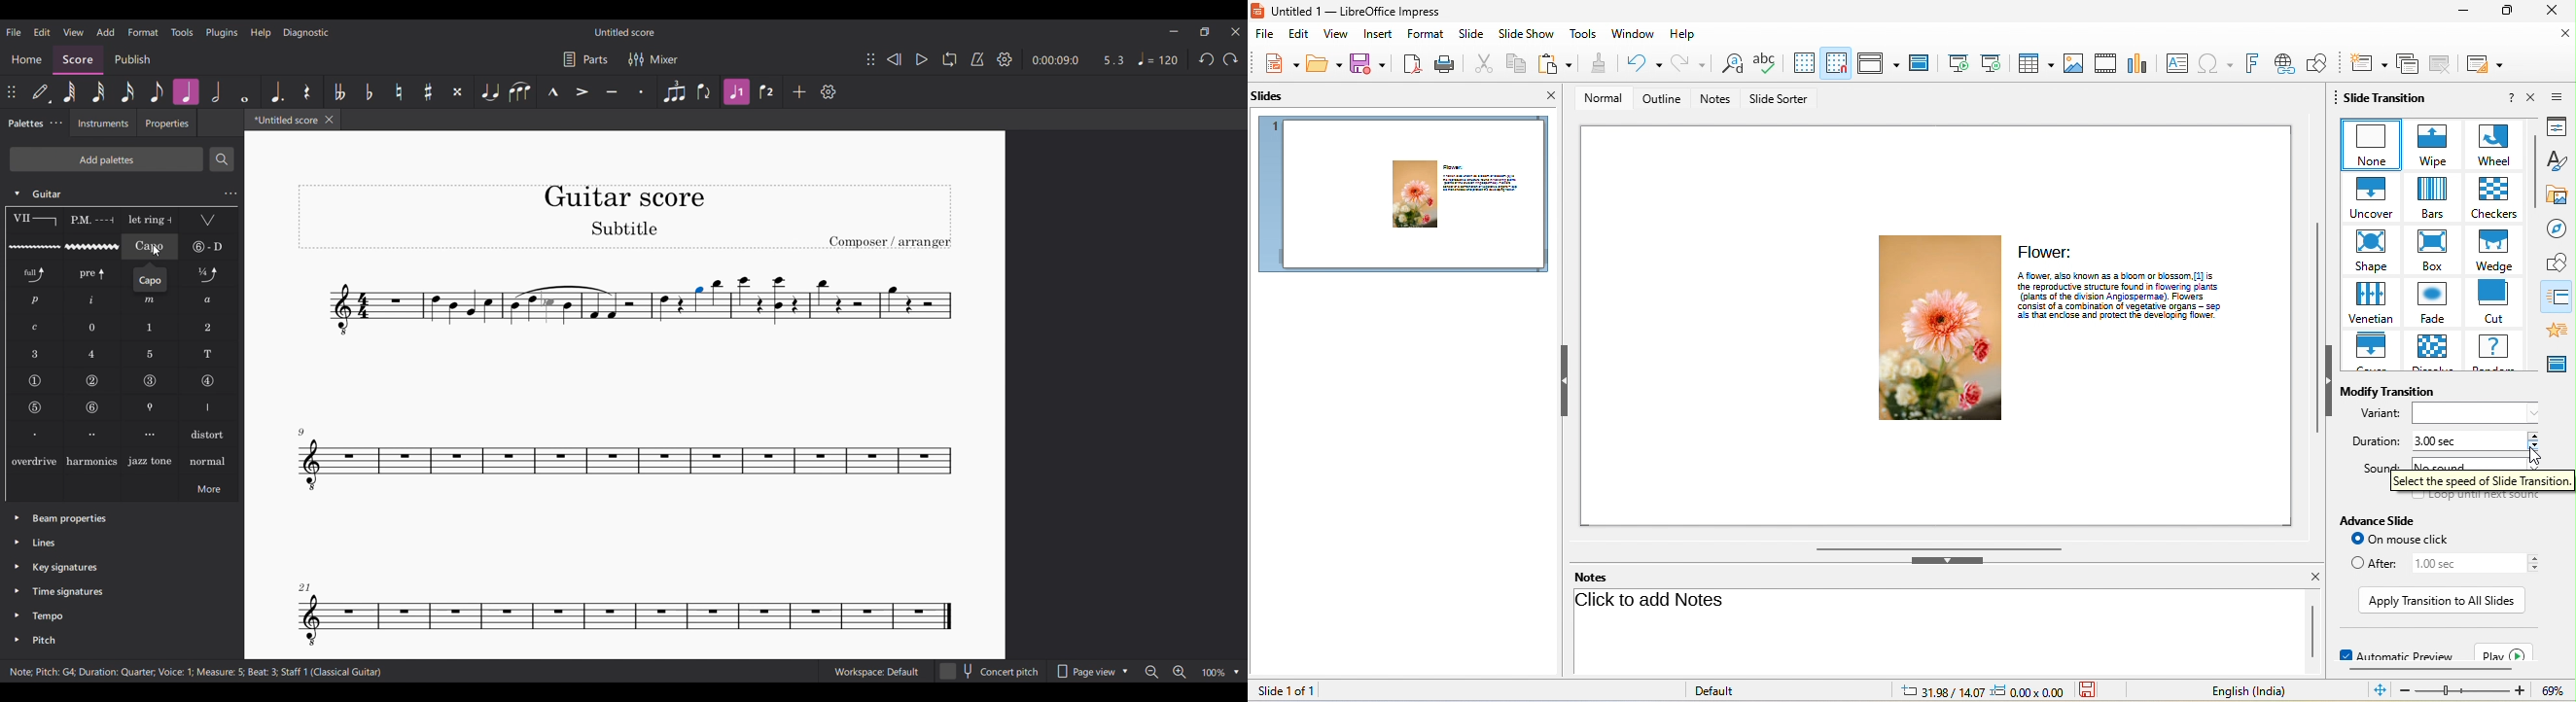 Image resolution: width=2576 pixels, height=728 pixels. What do you see at coordinates (11, 92) in the screenshot?
I see `Change position` at bounding box center [11, 92].